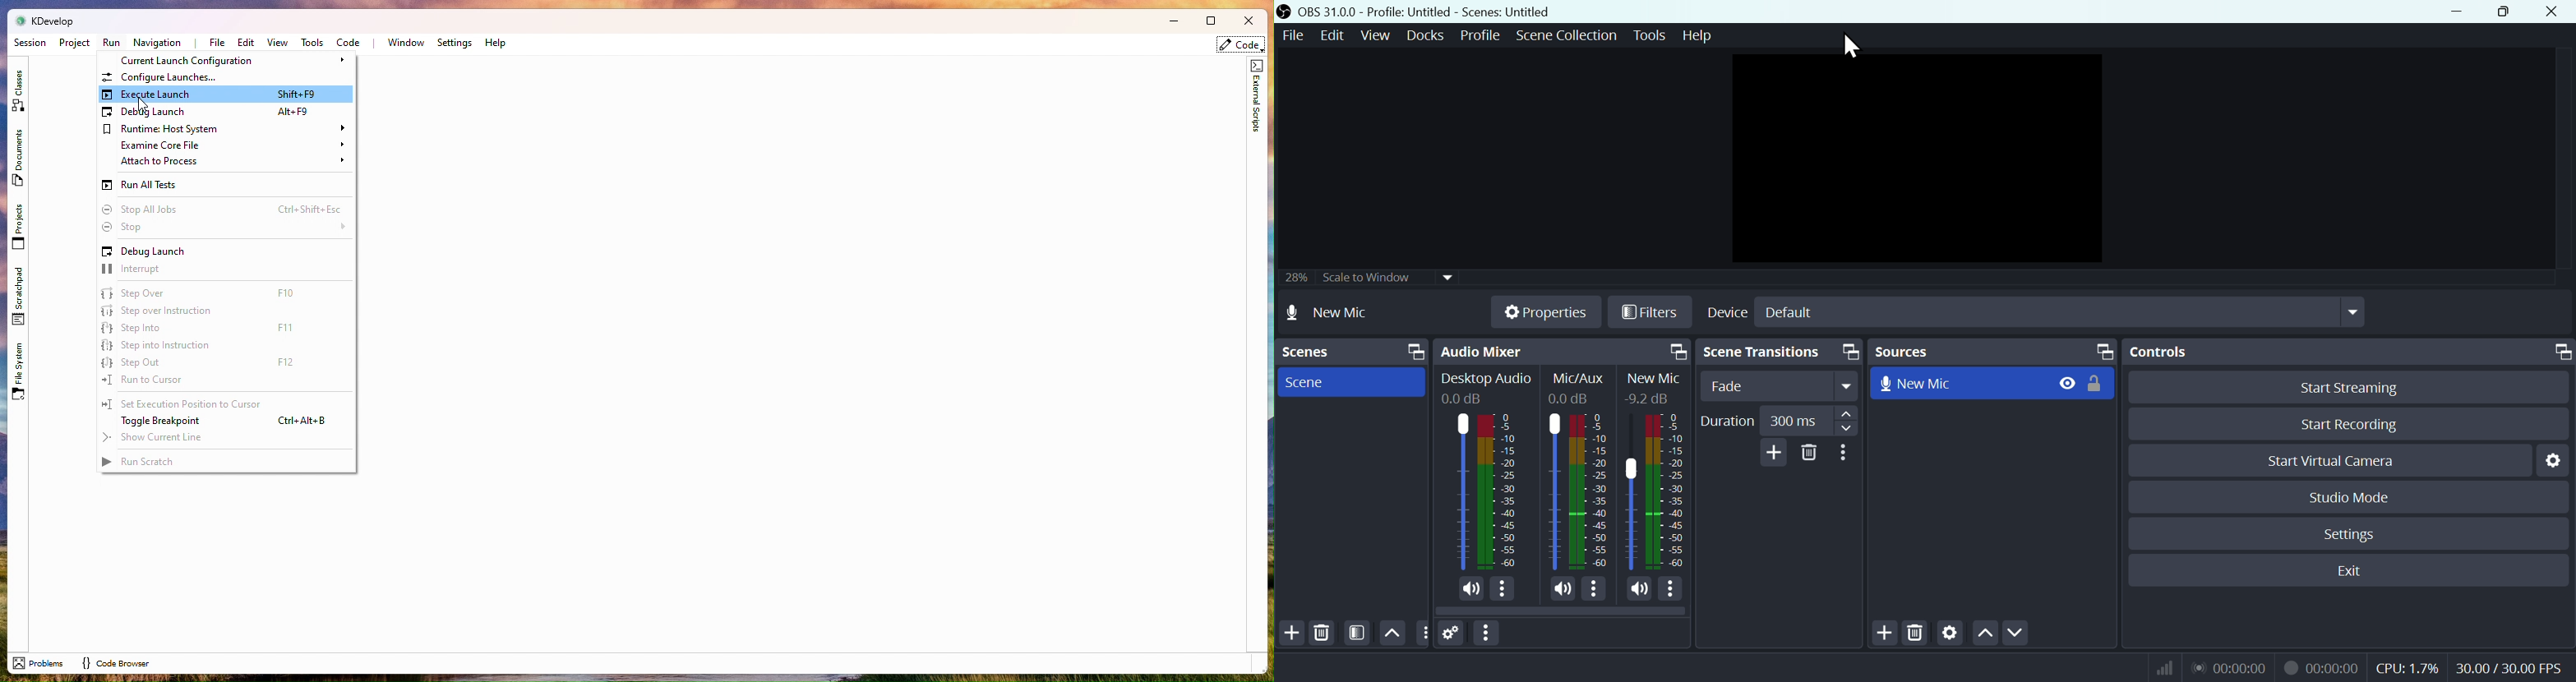 The height and width of the screenshot is (700, 2576). I want to click on Start recording, so click(2351, 424).